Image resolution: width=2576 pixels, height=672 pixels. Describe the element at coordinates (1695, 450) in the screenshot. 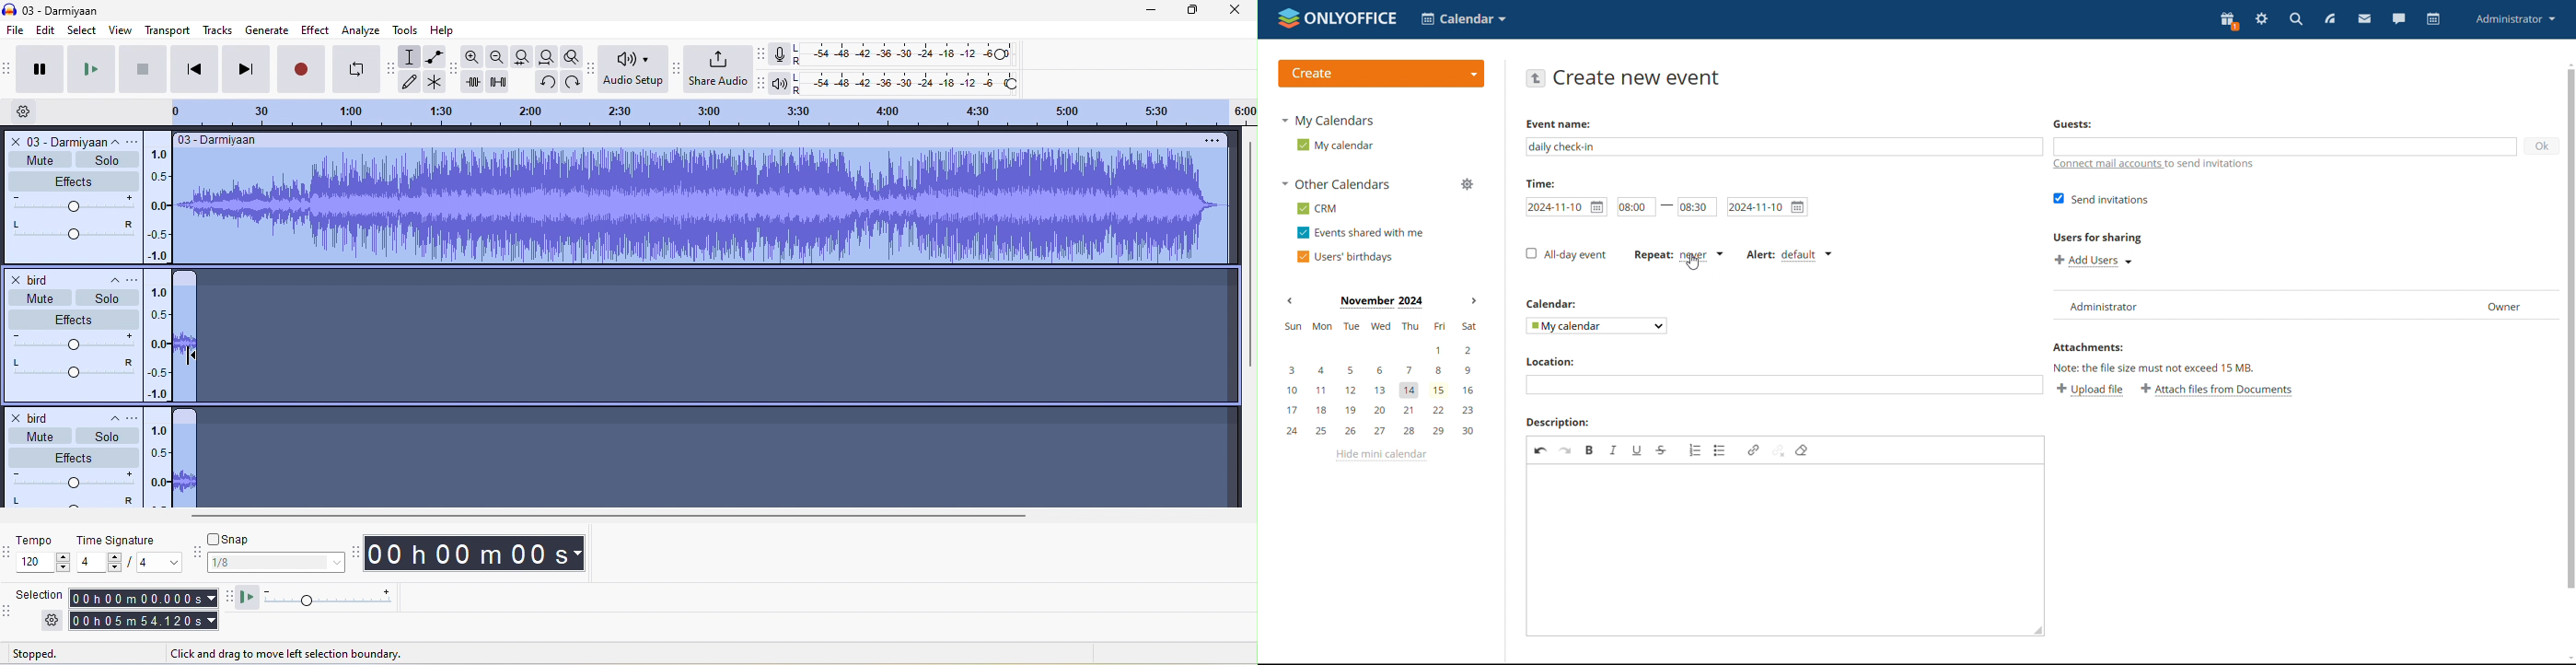

I see `insert/remove numbered list` at that location.